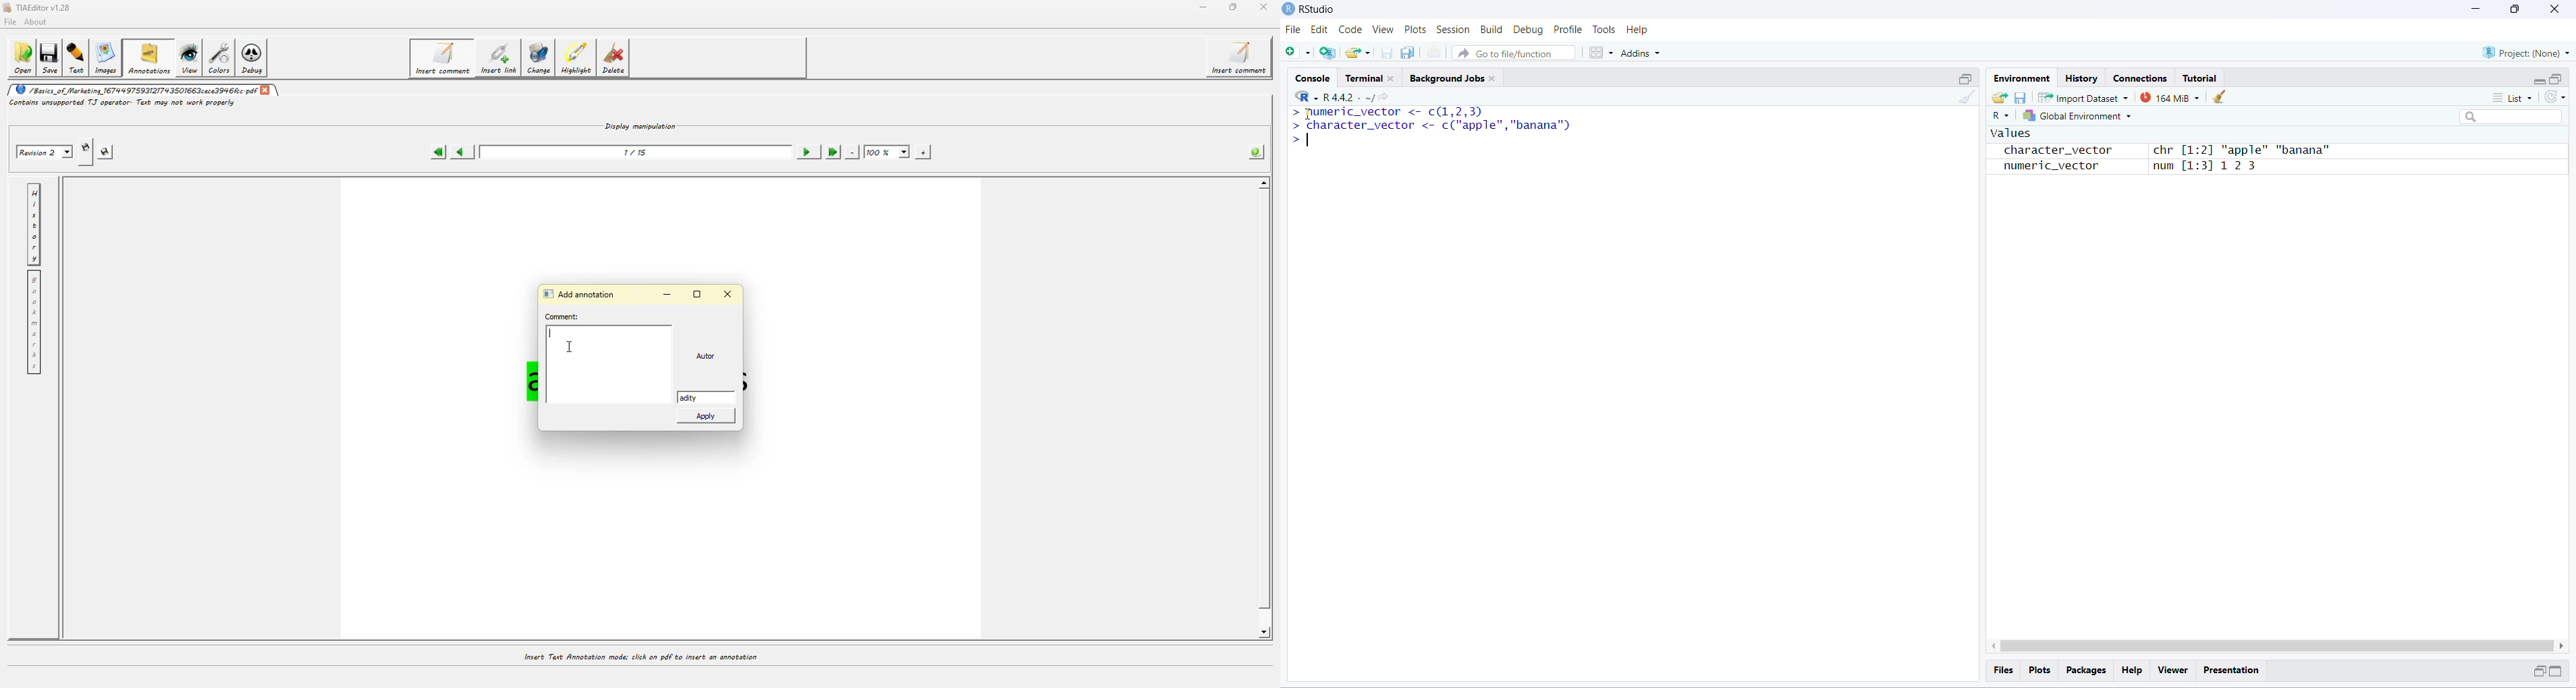 This screenshot has height=700, width=2576. Describe the element at coordinates (2199, 78) in the screenshot. I see `Tutorial` at that location.